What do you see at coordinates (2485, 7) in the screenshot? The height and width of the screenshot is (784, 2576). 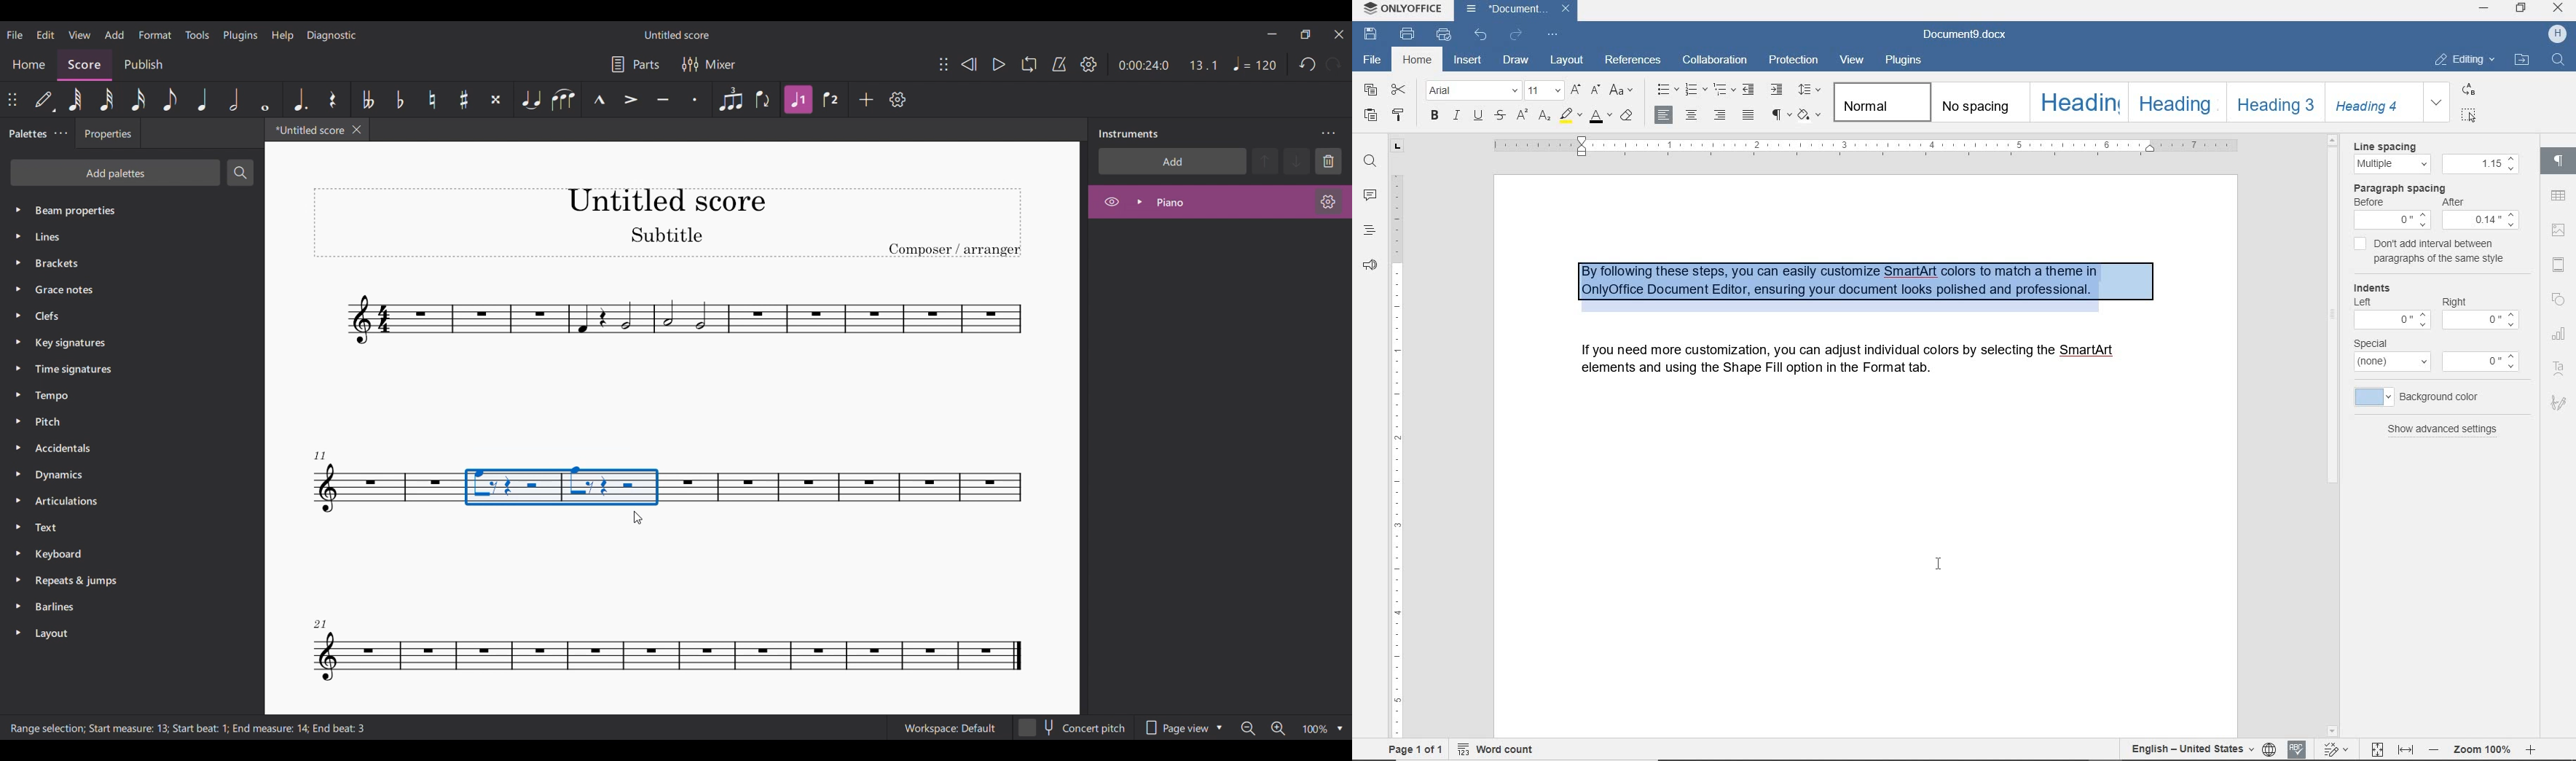 I see `minimize` at bounding box center [2485, 7].